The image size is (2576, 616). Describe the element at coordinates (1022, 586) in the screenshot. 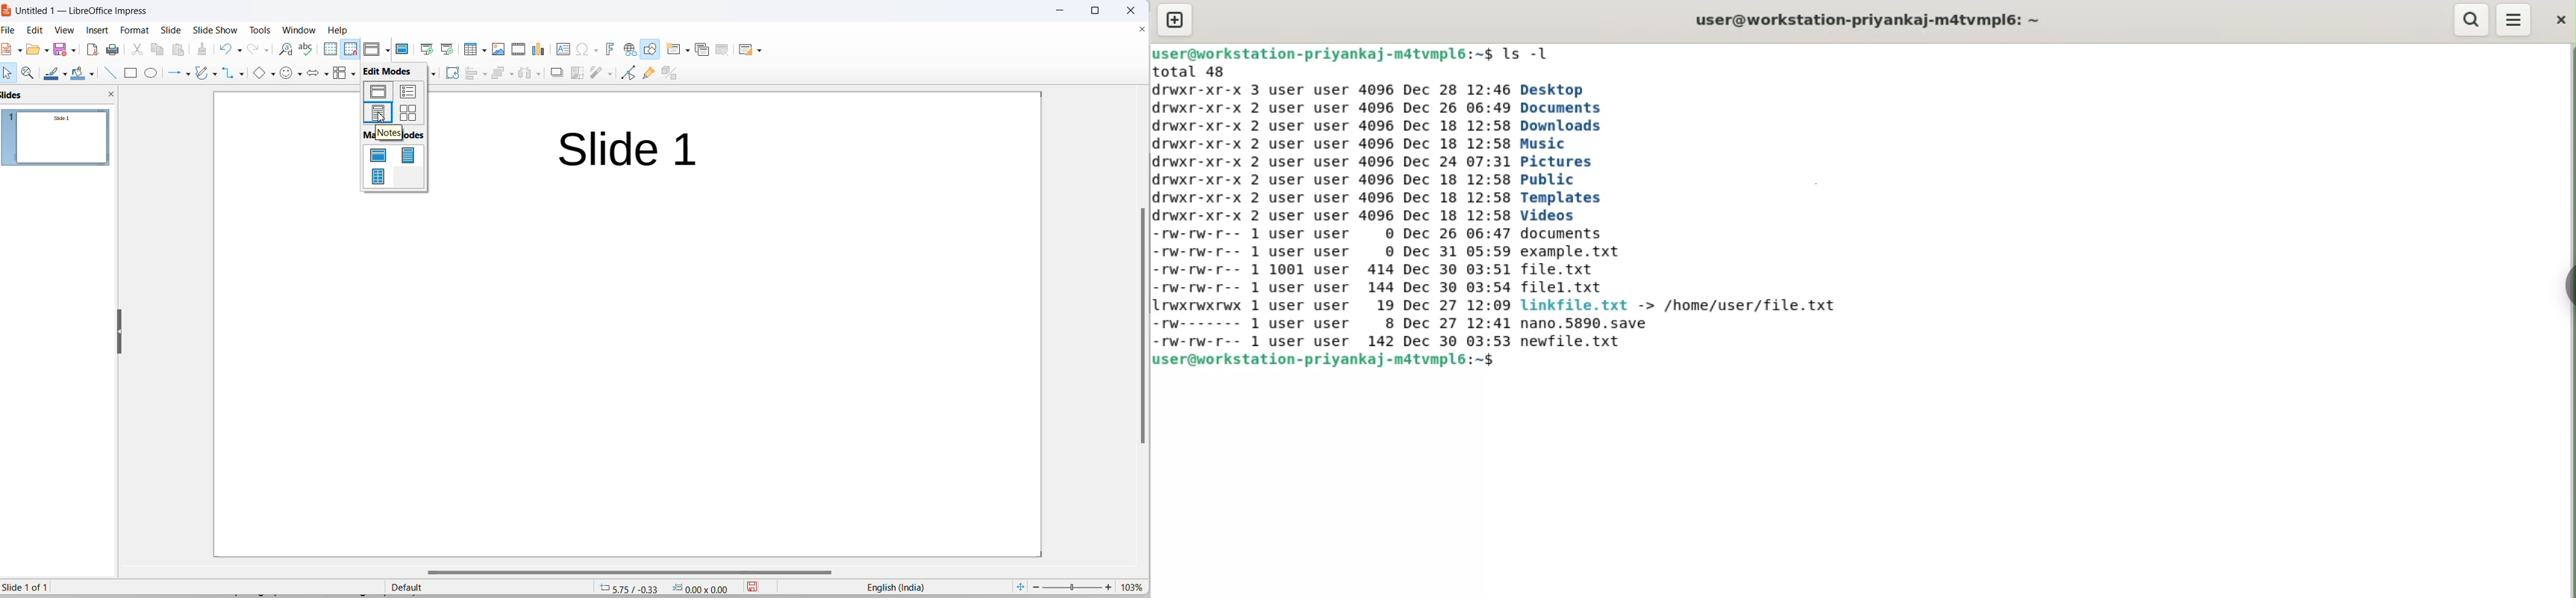

I see `fit current slide to windows` at that location.